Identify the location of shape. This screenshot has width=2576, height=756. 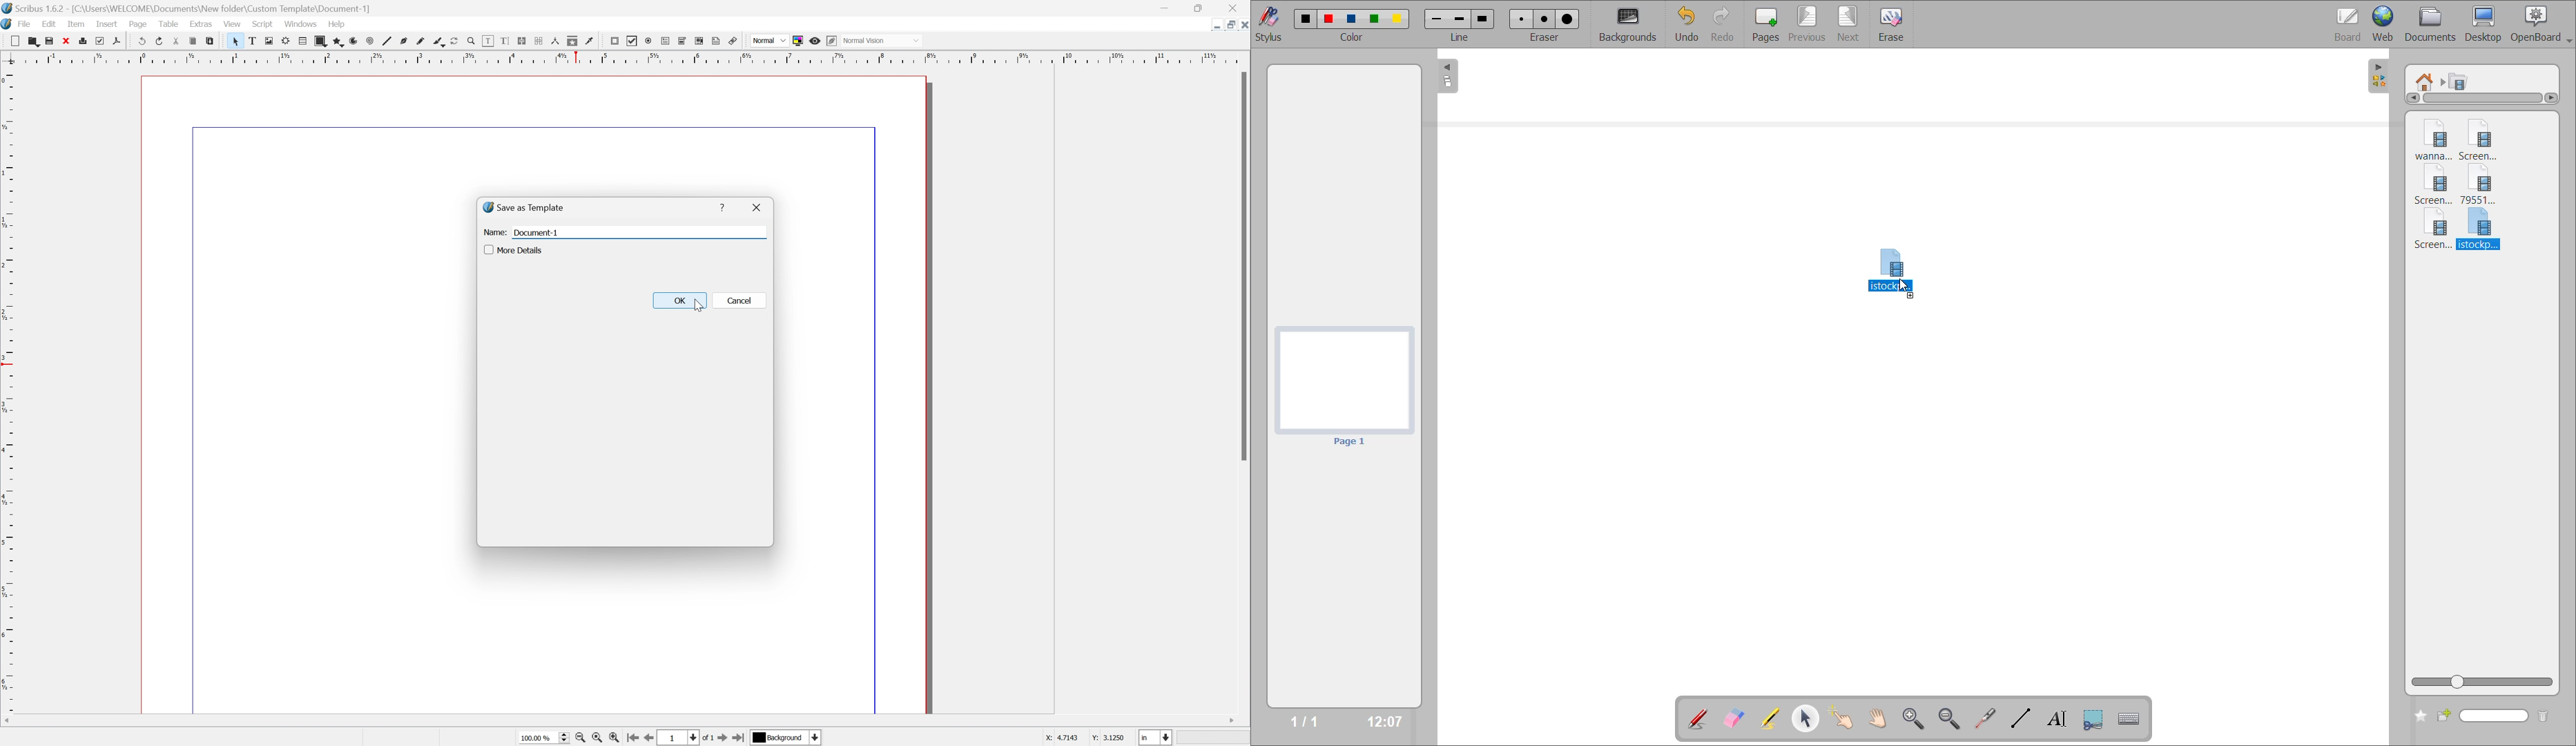
(320, 40).